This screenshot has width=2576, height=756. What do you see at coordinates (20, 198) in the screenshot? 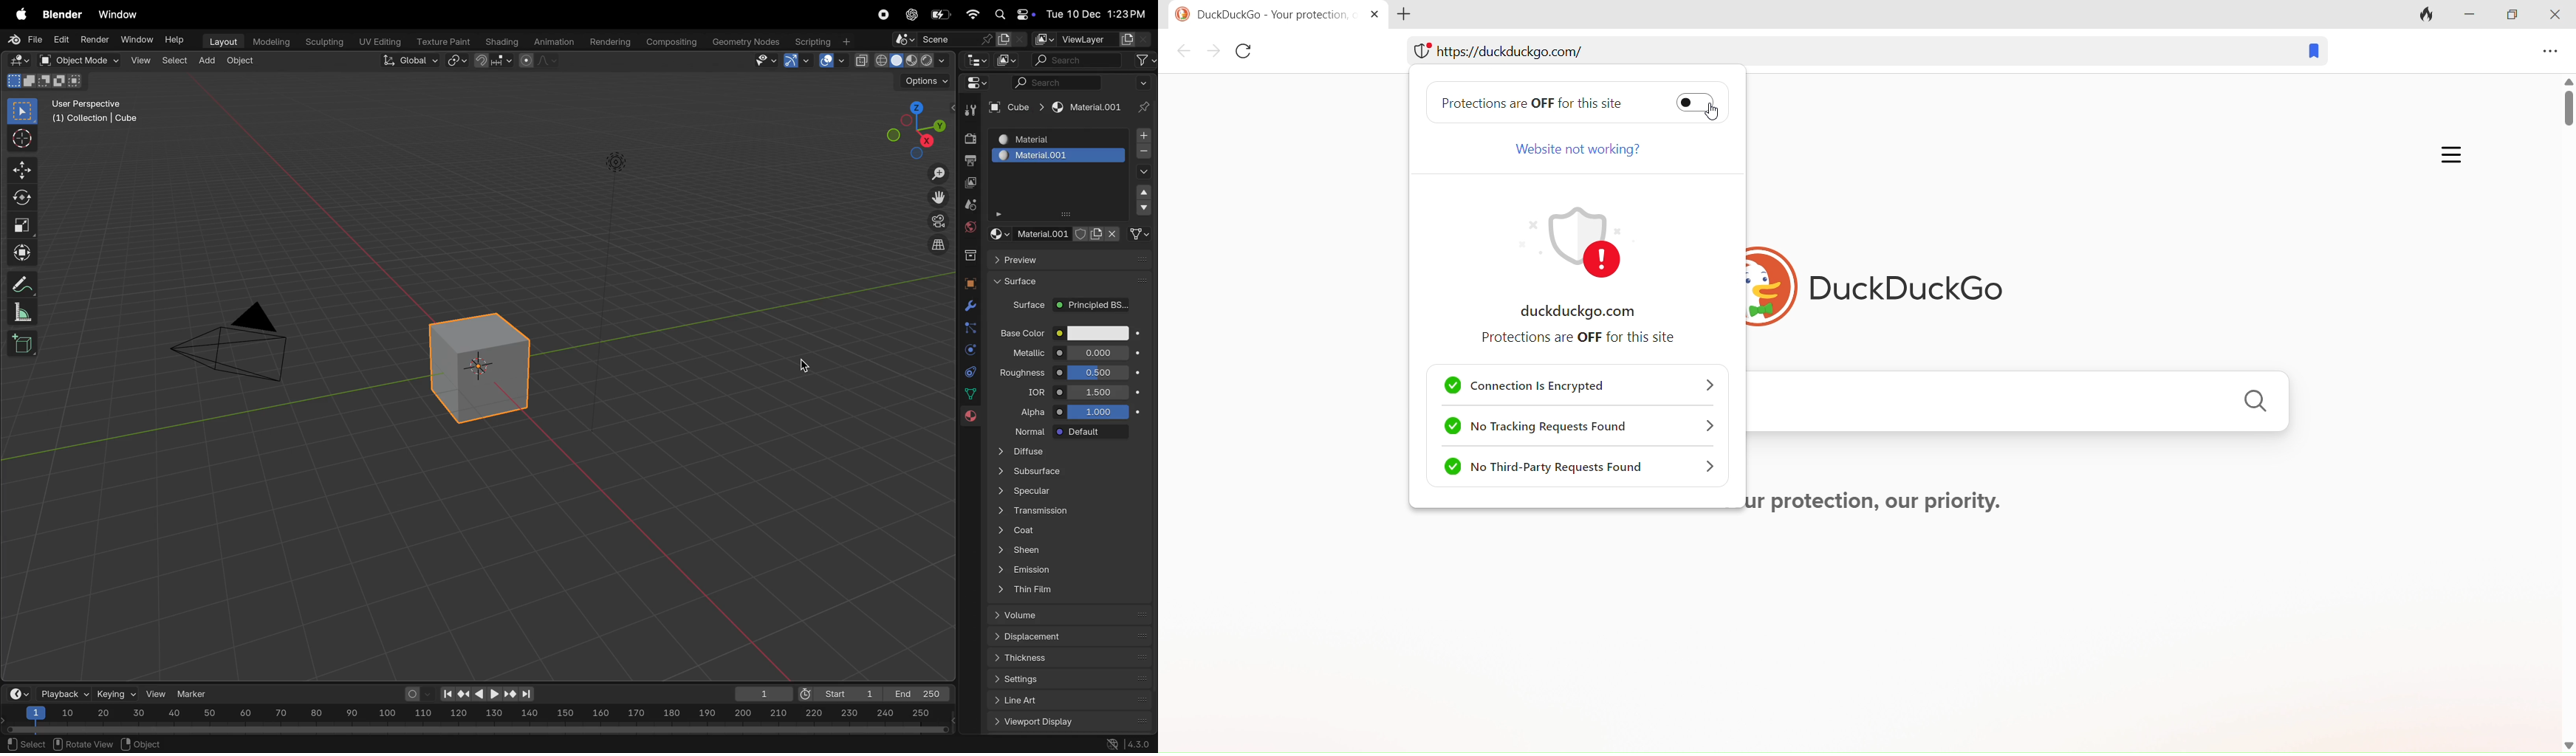
I see `rotate` at bounding box center [20, 198].